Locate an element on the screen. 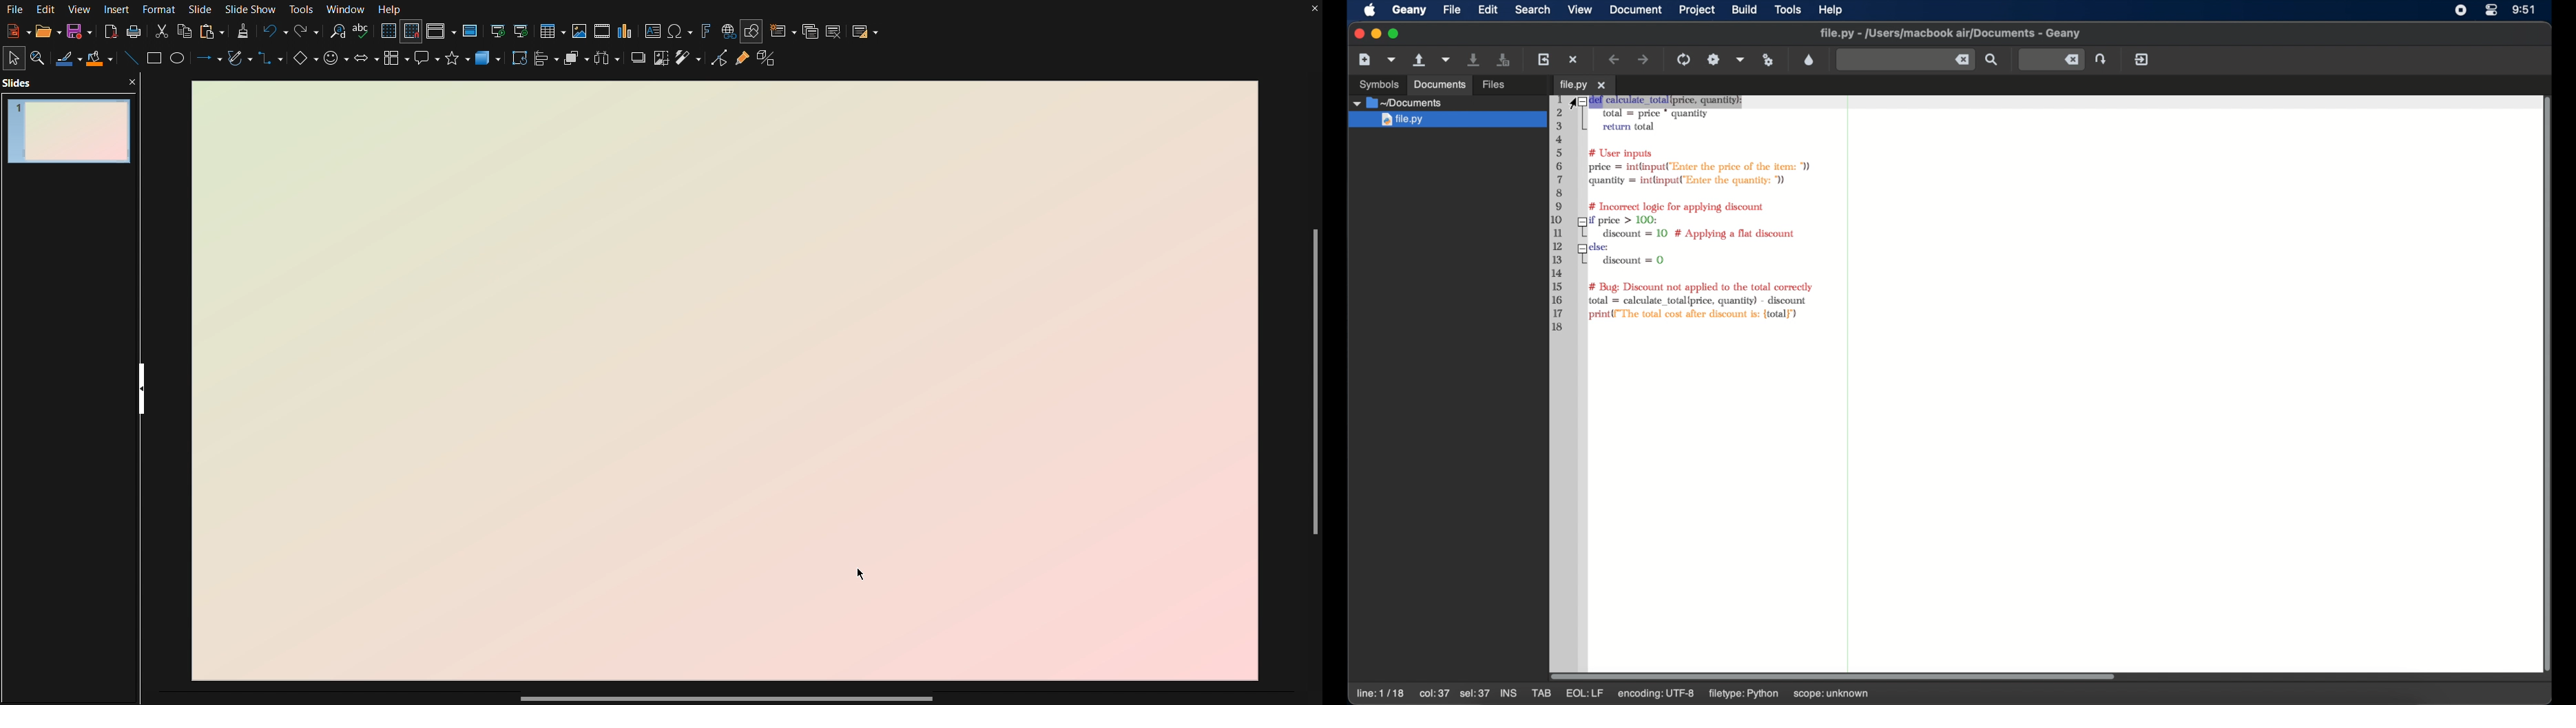  Lines and Arrows is located at coordinates (206, 61).